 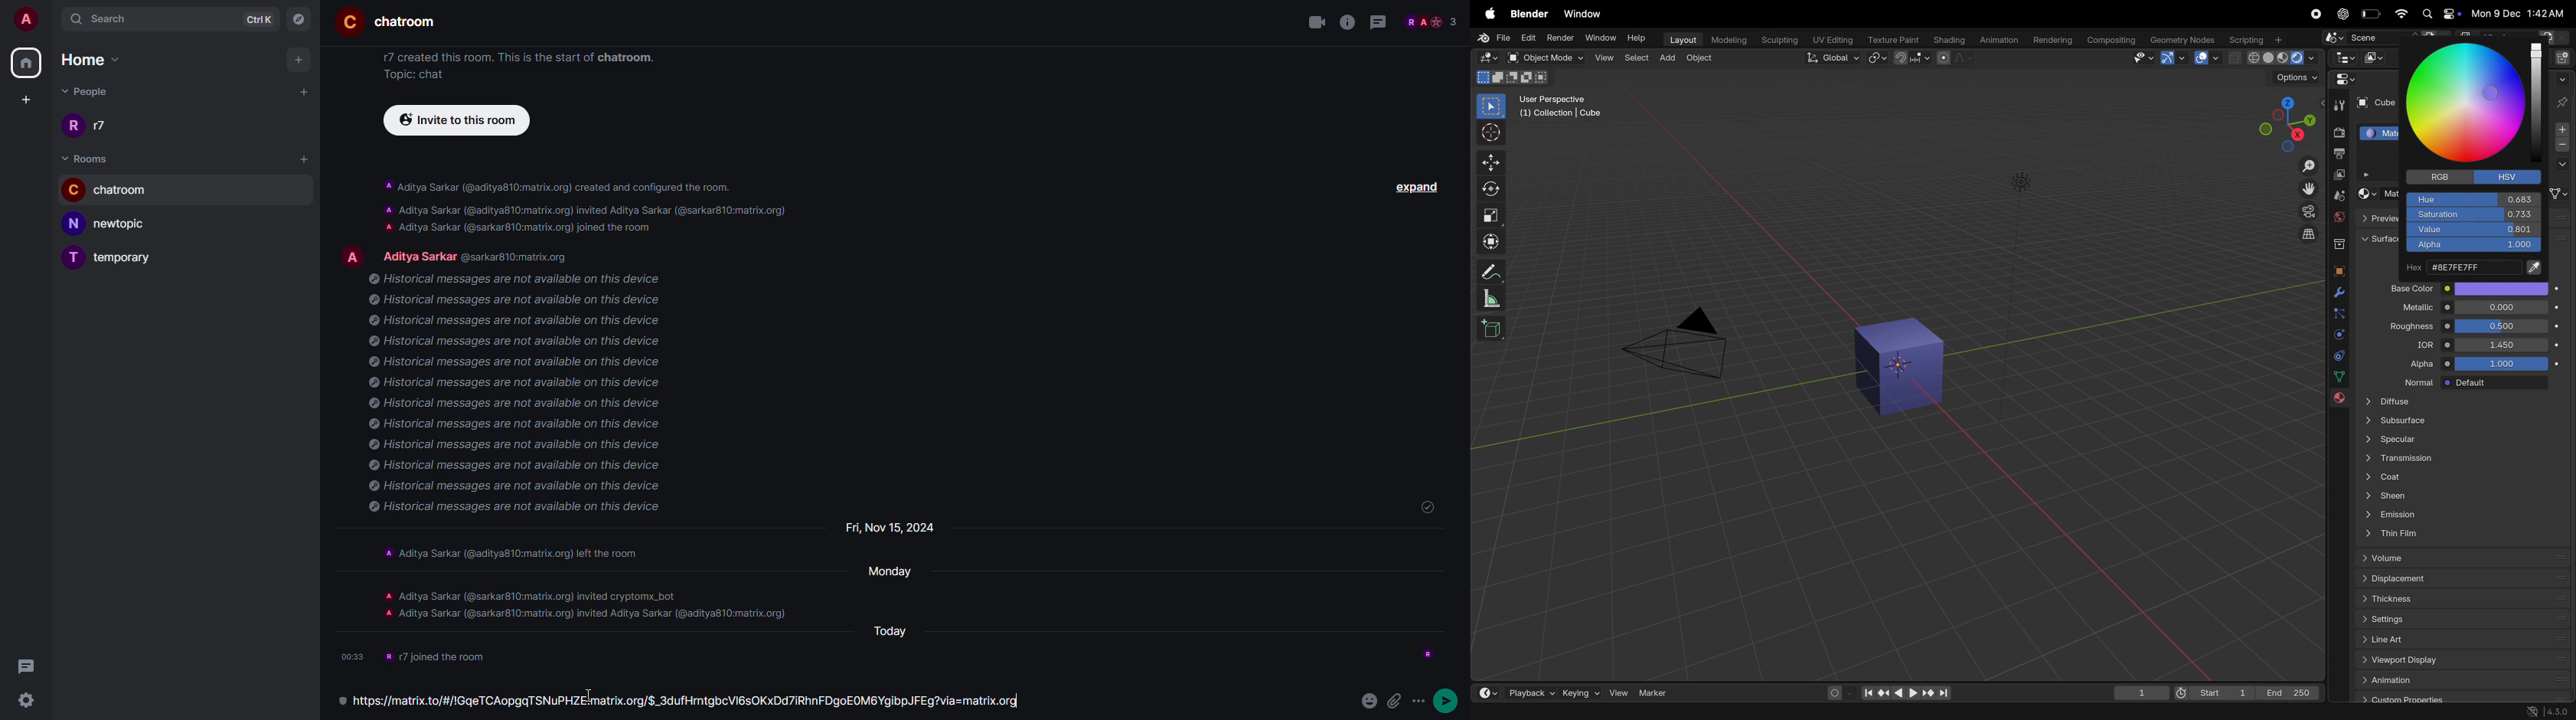 I want to click on wifi, so click(x=2400, y=14).